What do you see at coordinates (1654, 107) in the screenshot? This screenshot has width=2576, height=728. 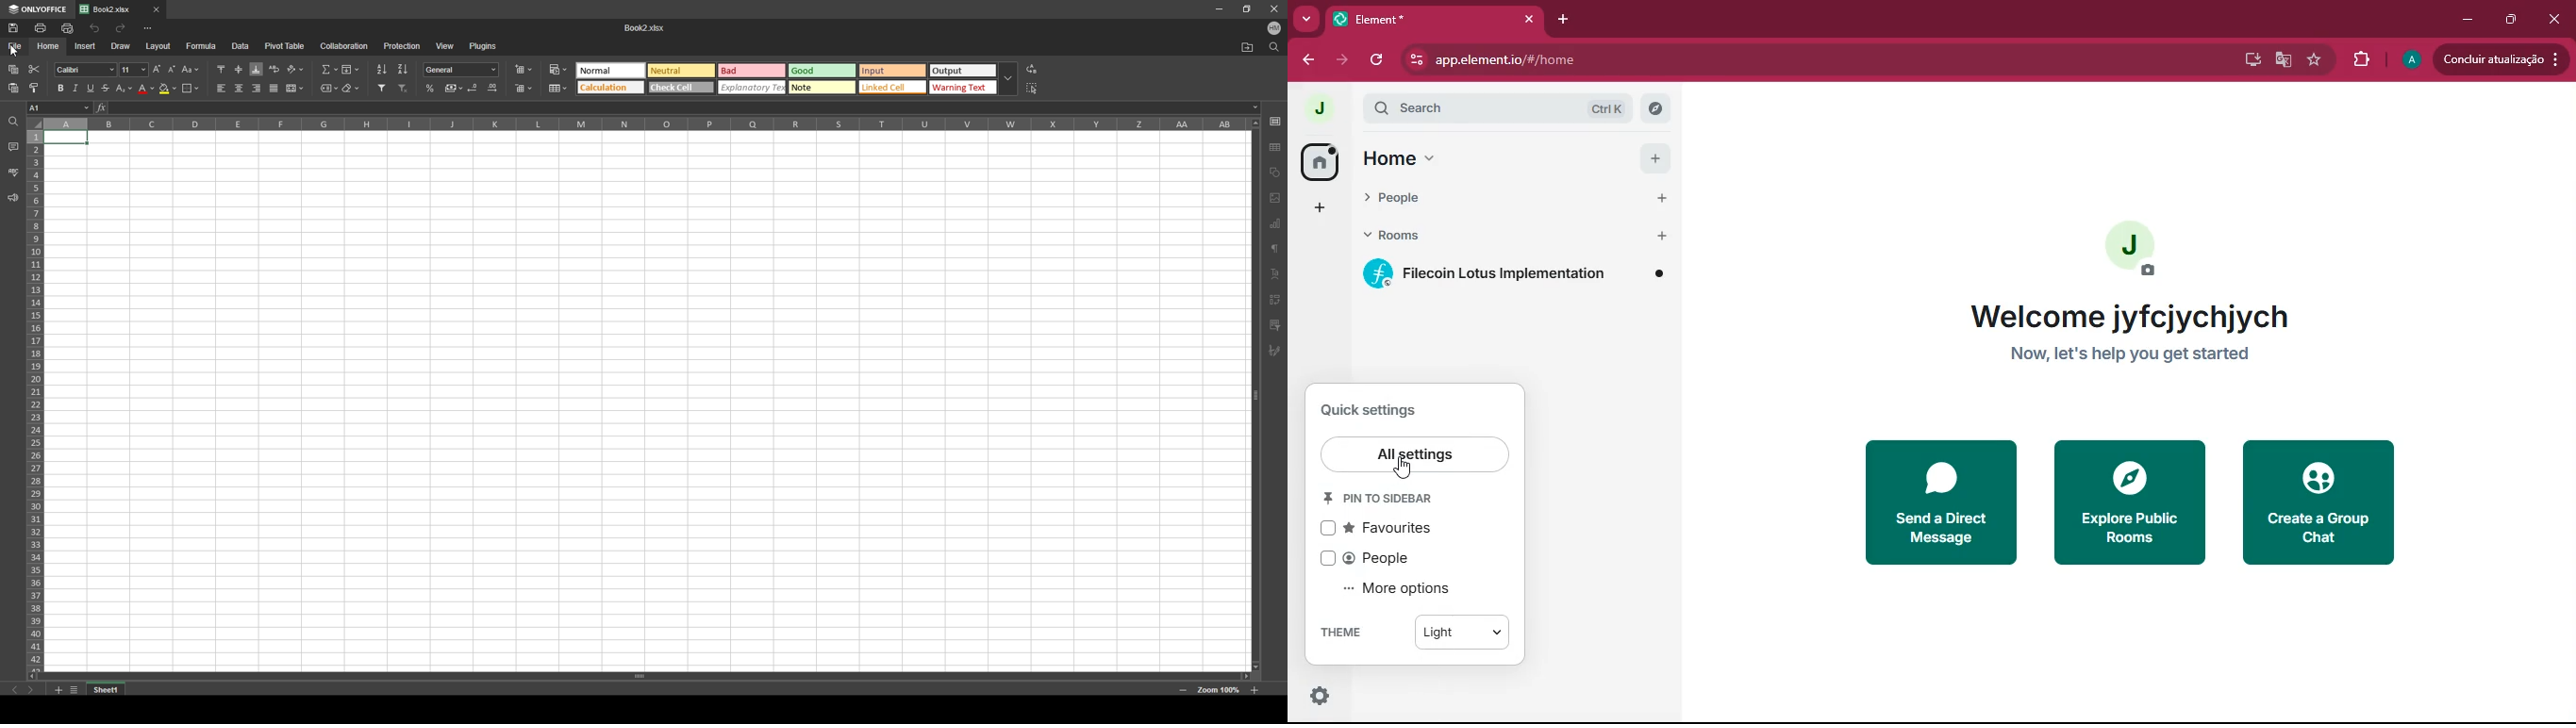 I see `explore rooms` at bounding box center [1654, 107].